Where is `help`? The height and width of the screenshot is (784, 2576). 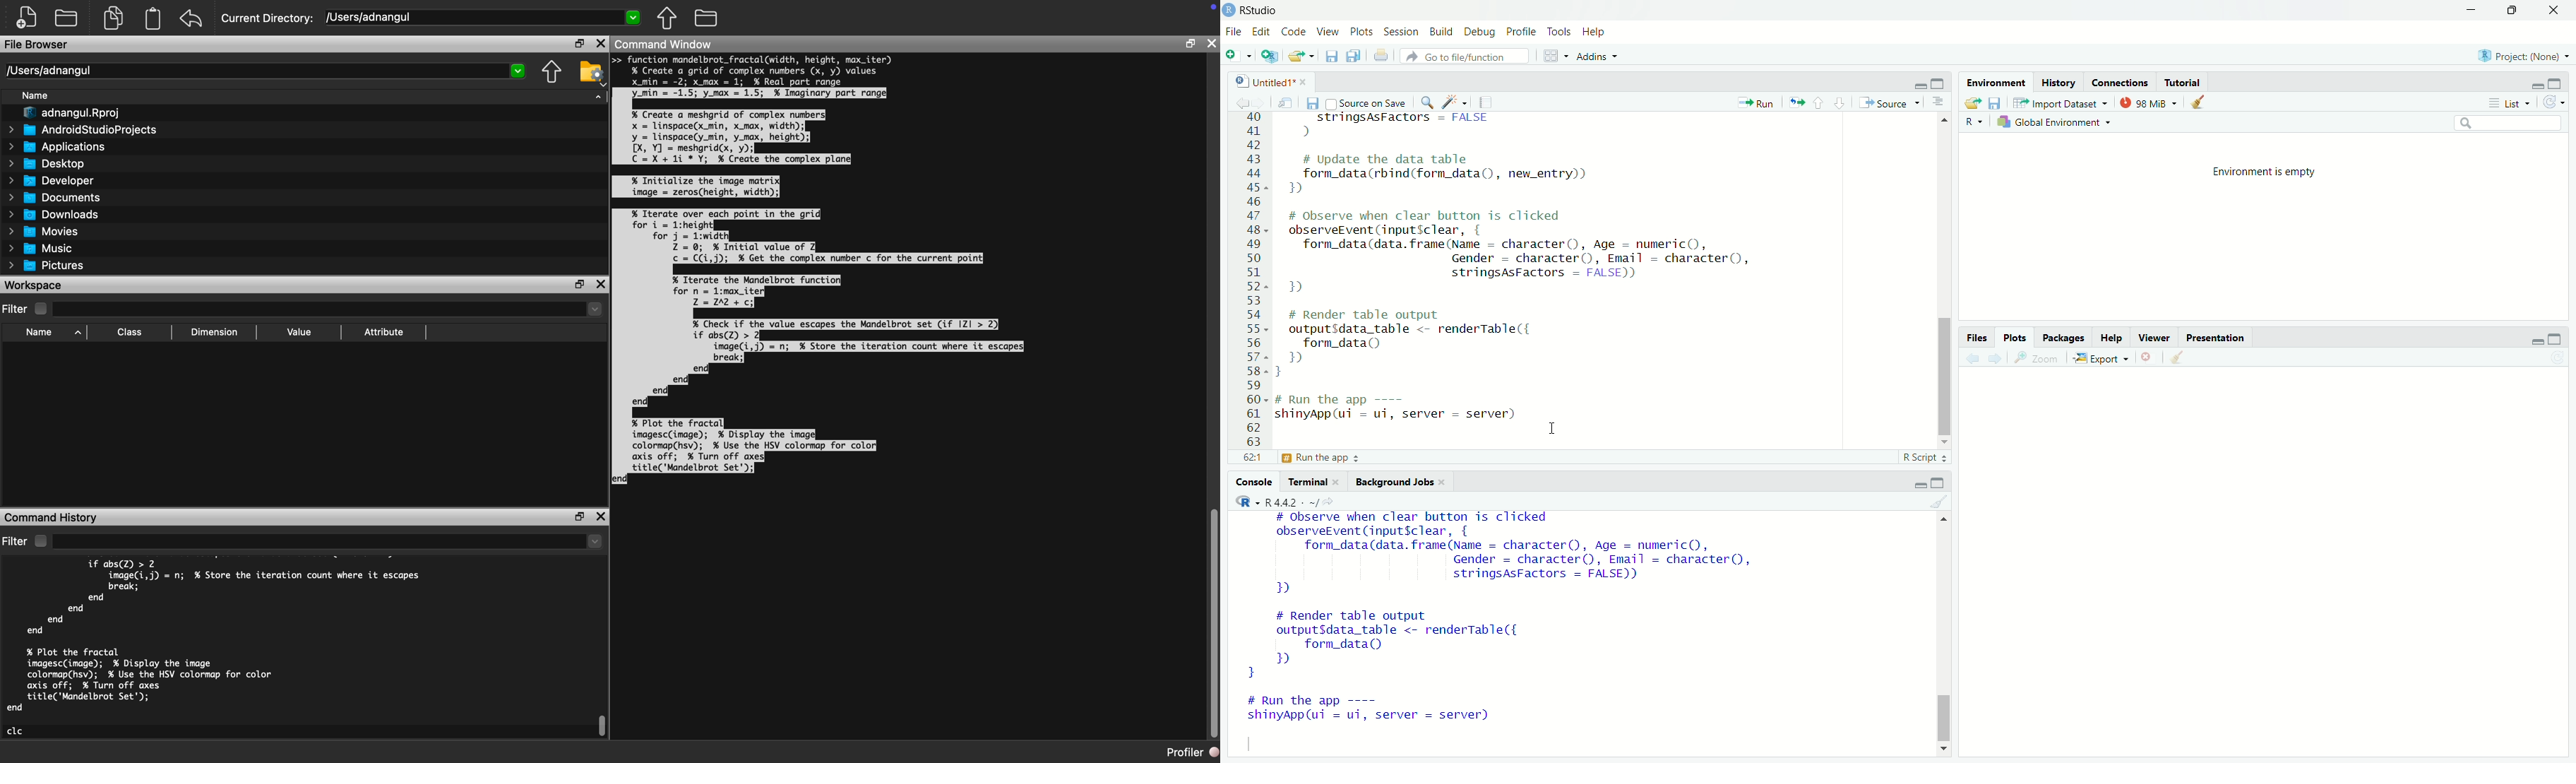
help is located at coordinates (2110, 337).